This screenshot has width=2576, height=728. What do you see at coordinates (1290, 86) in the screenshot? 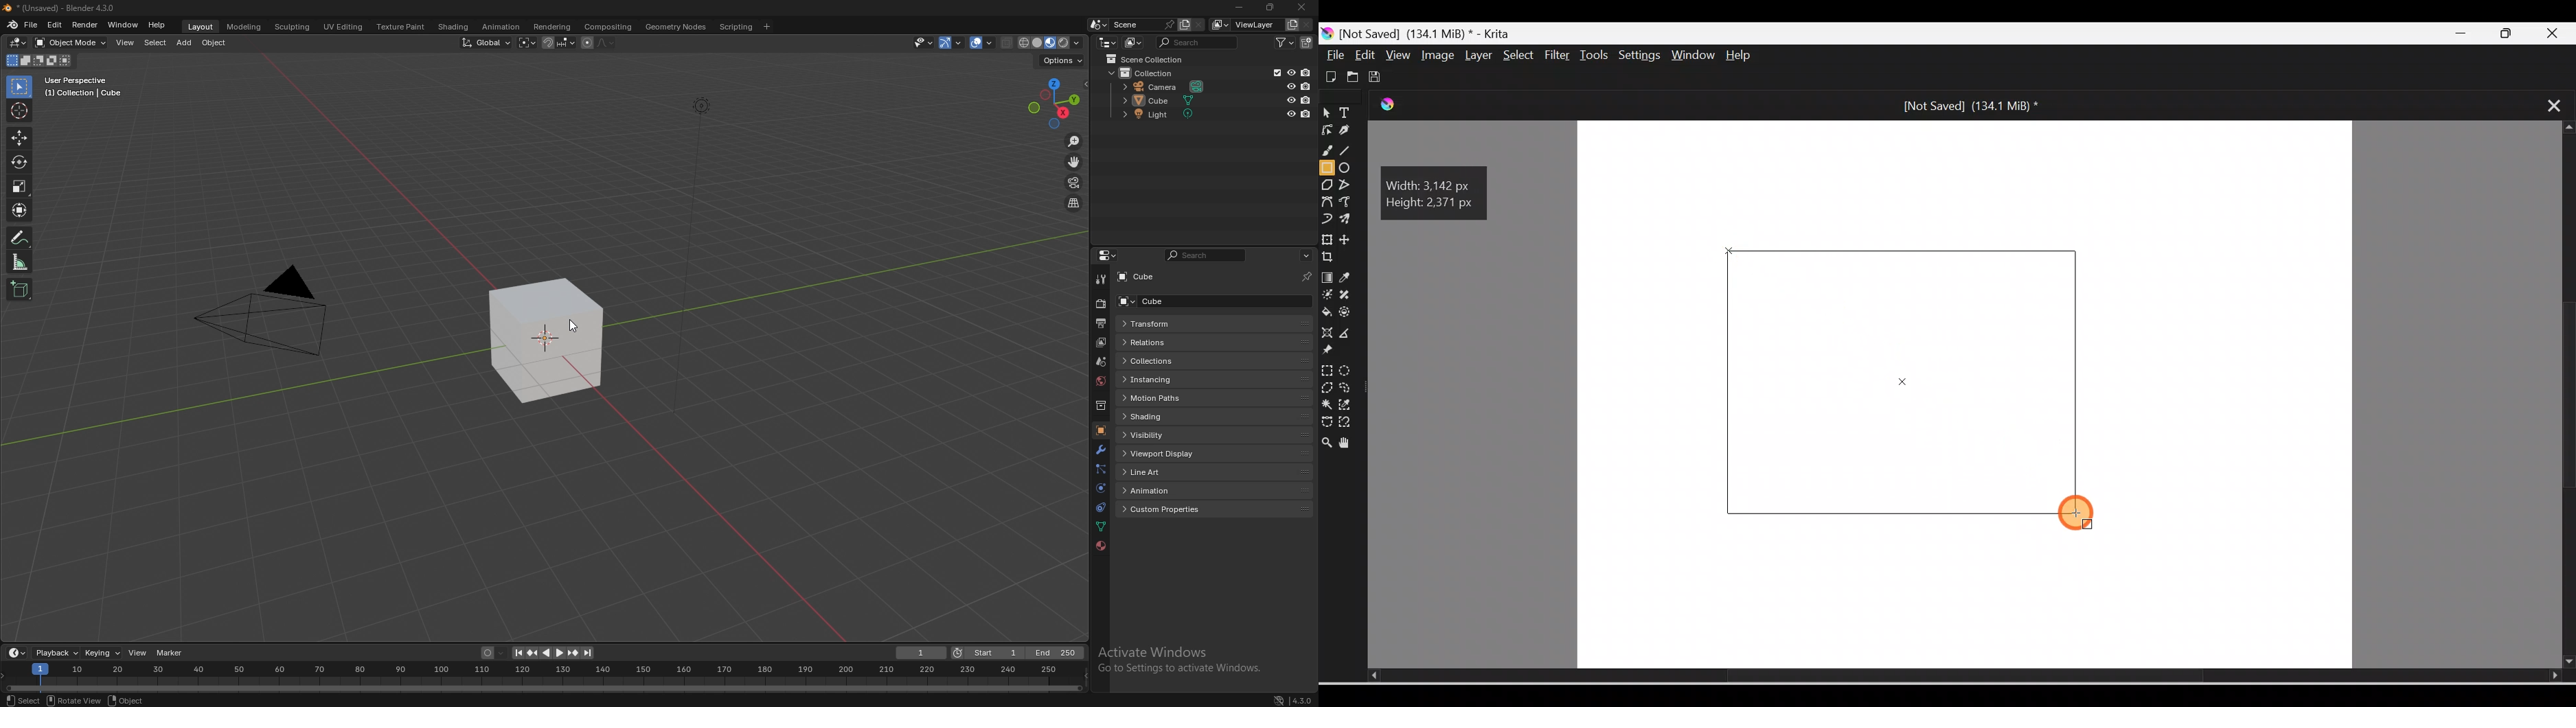
I see `hide in viewport` at bounding box center [1290, 86].